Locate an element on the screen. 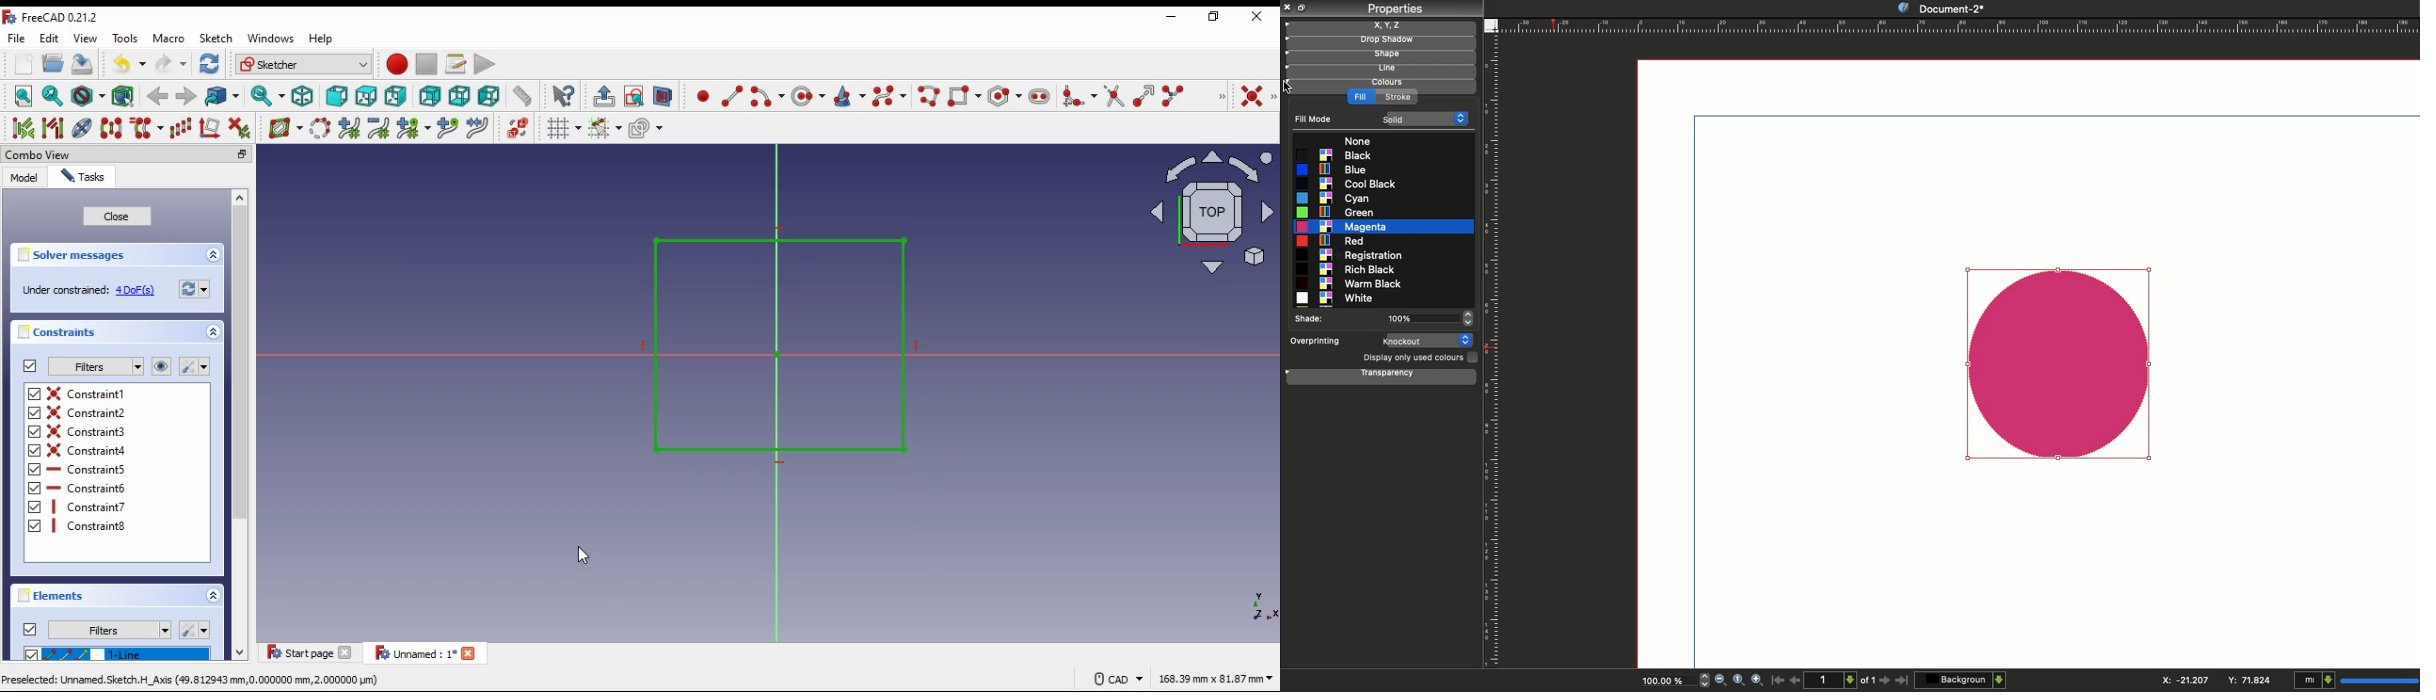  Line is located at coordinates (1377, 70).